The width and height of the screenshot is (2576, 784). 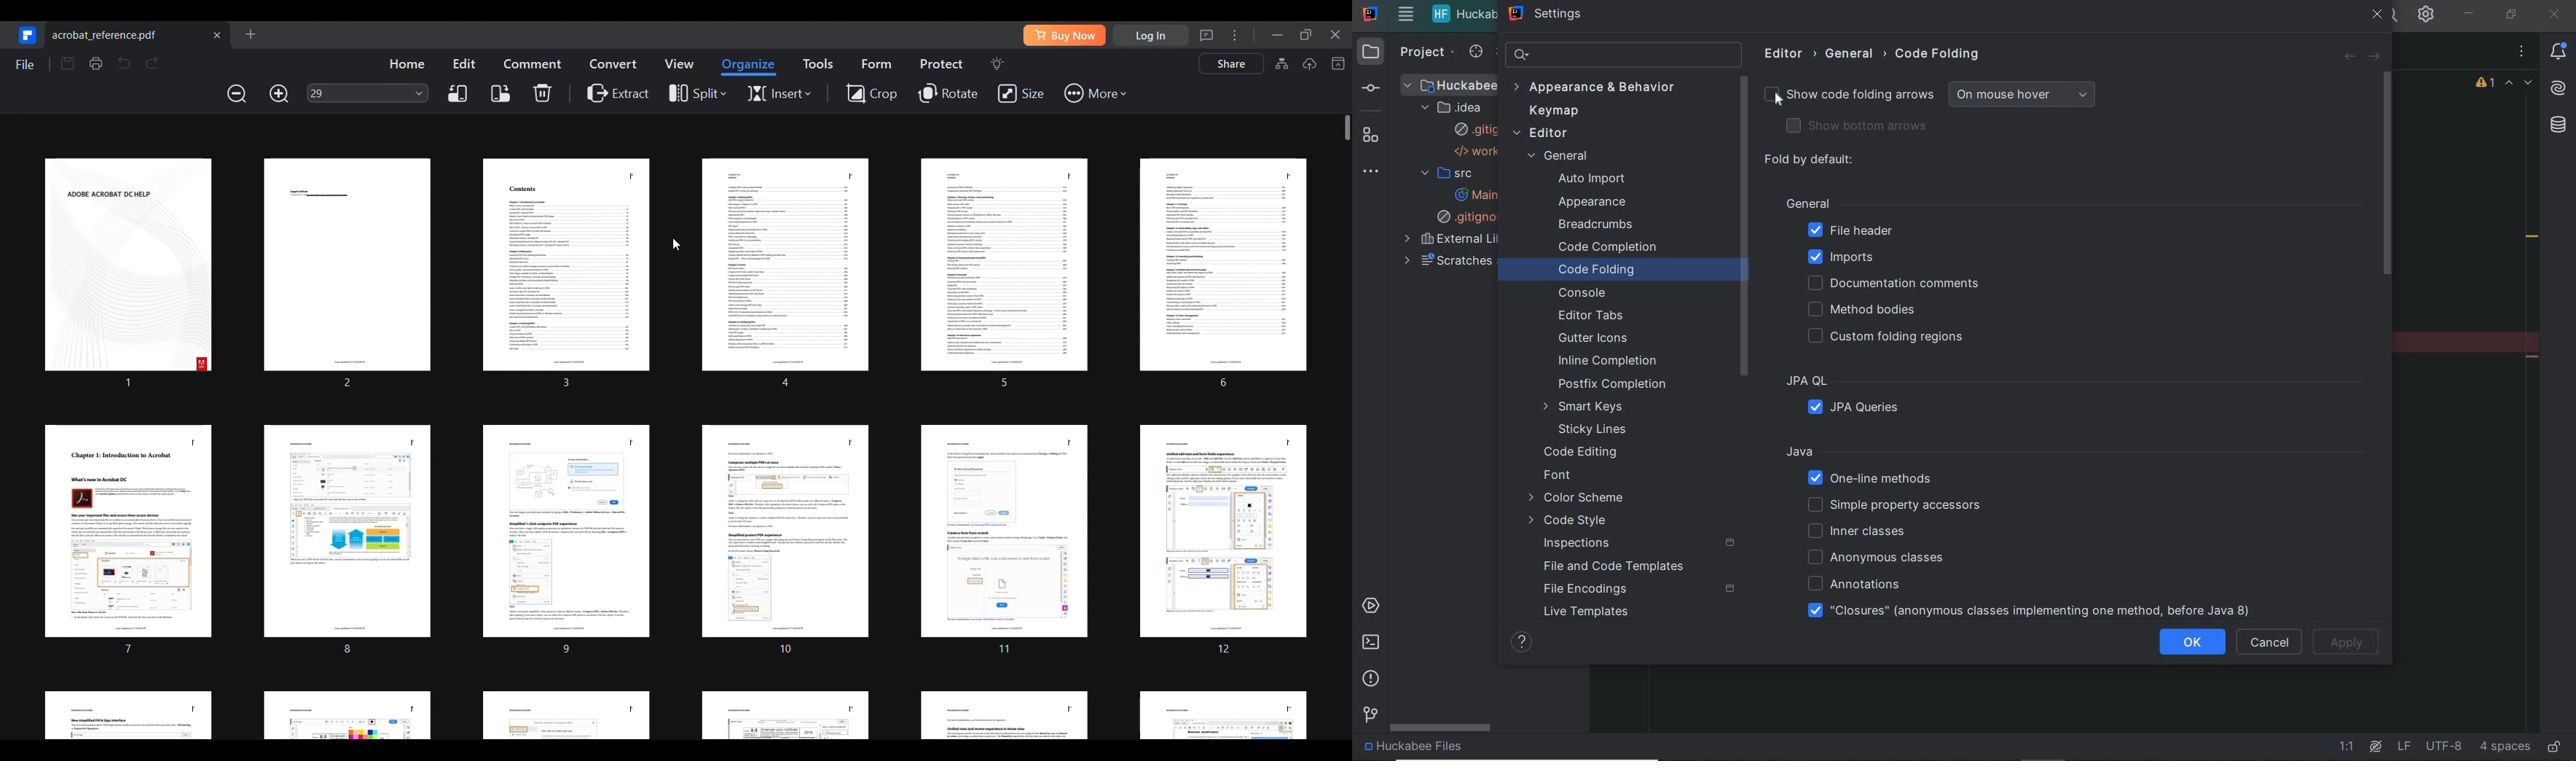 What do you see at coordinates (1558, 475) in the screenshot?
I see `font` at bounding box center [1558, 475].